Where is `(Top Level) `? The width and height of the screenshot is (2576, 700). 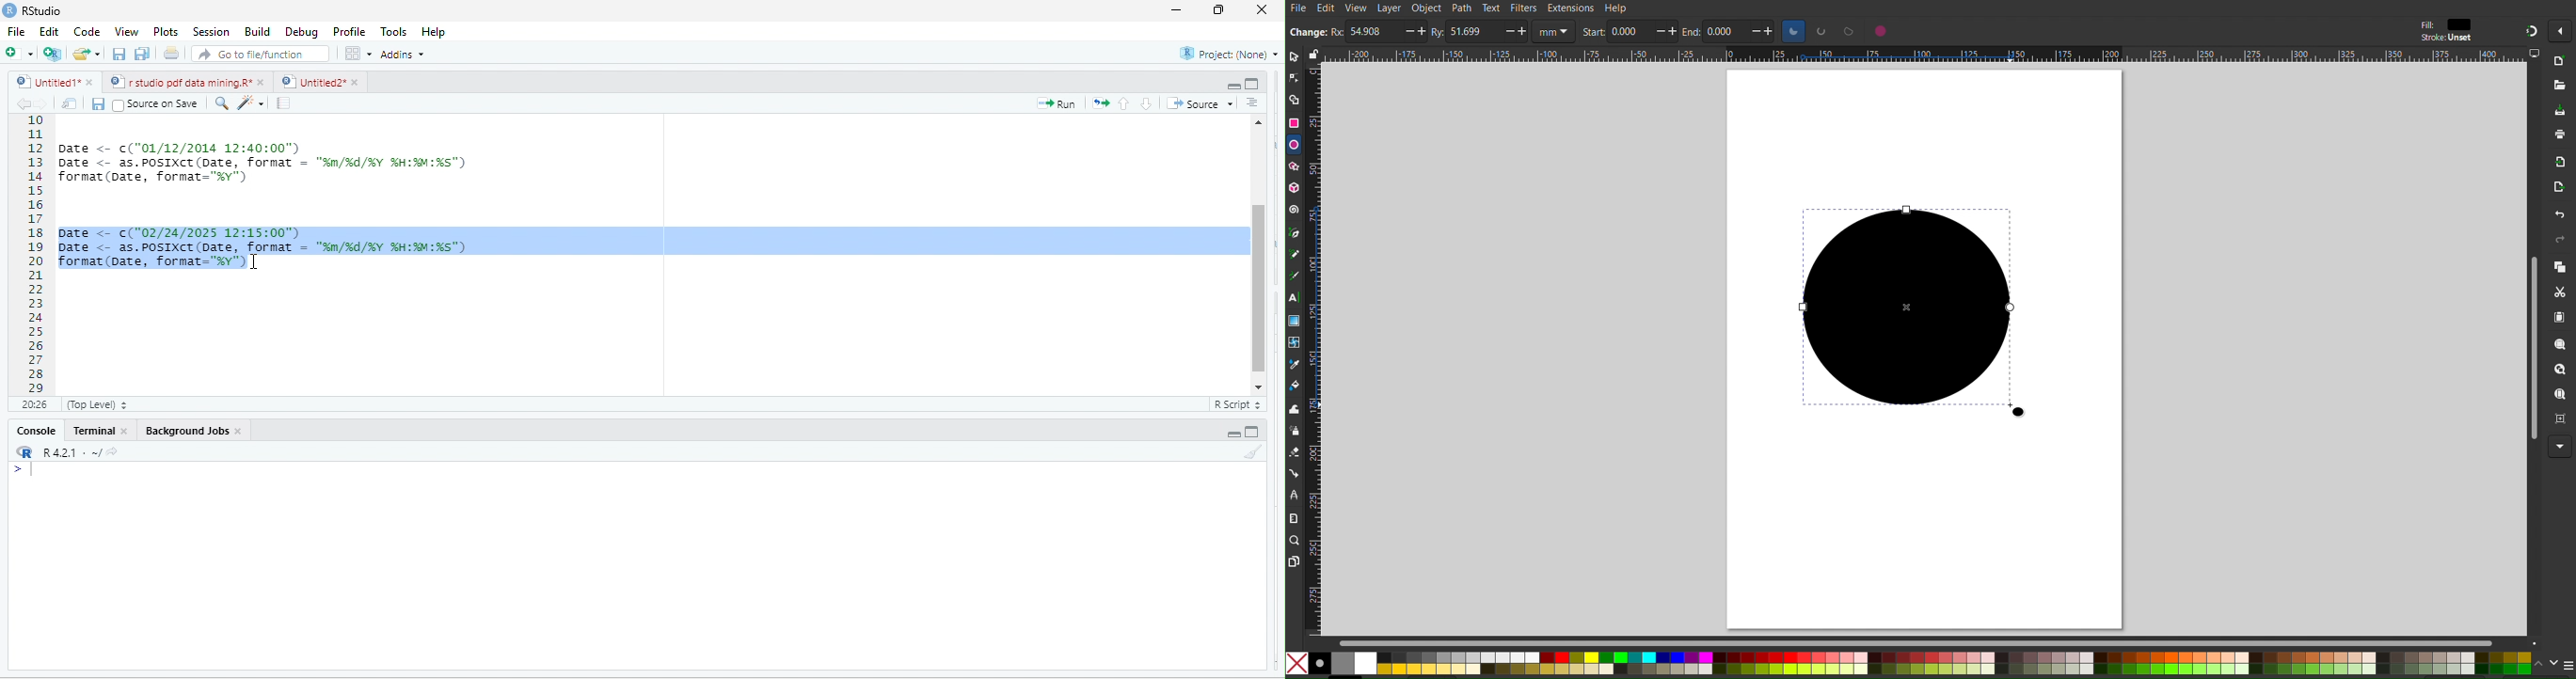
(Top Level)  is located at coordinates (94, 407).